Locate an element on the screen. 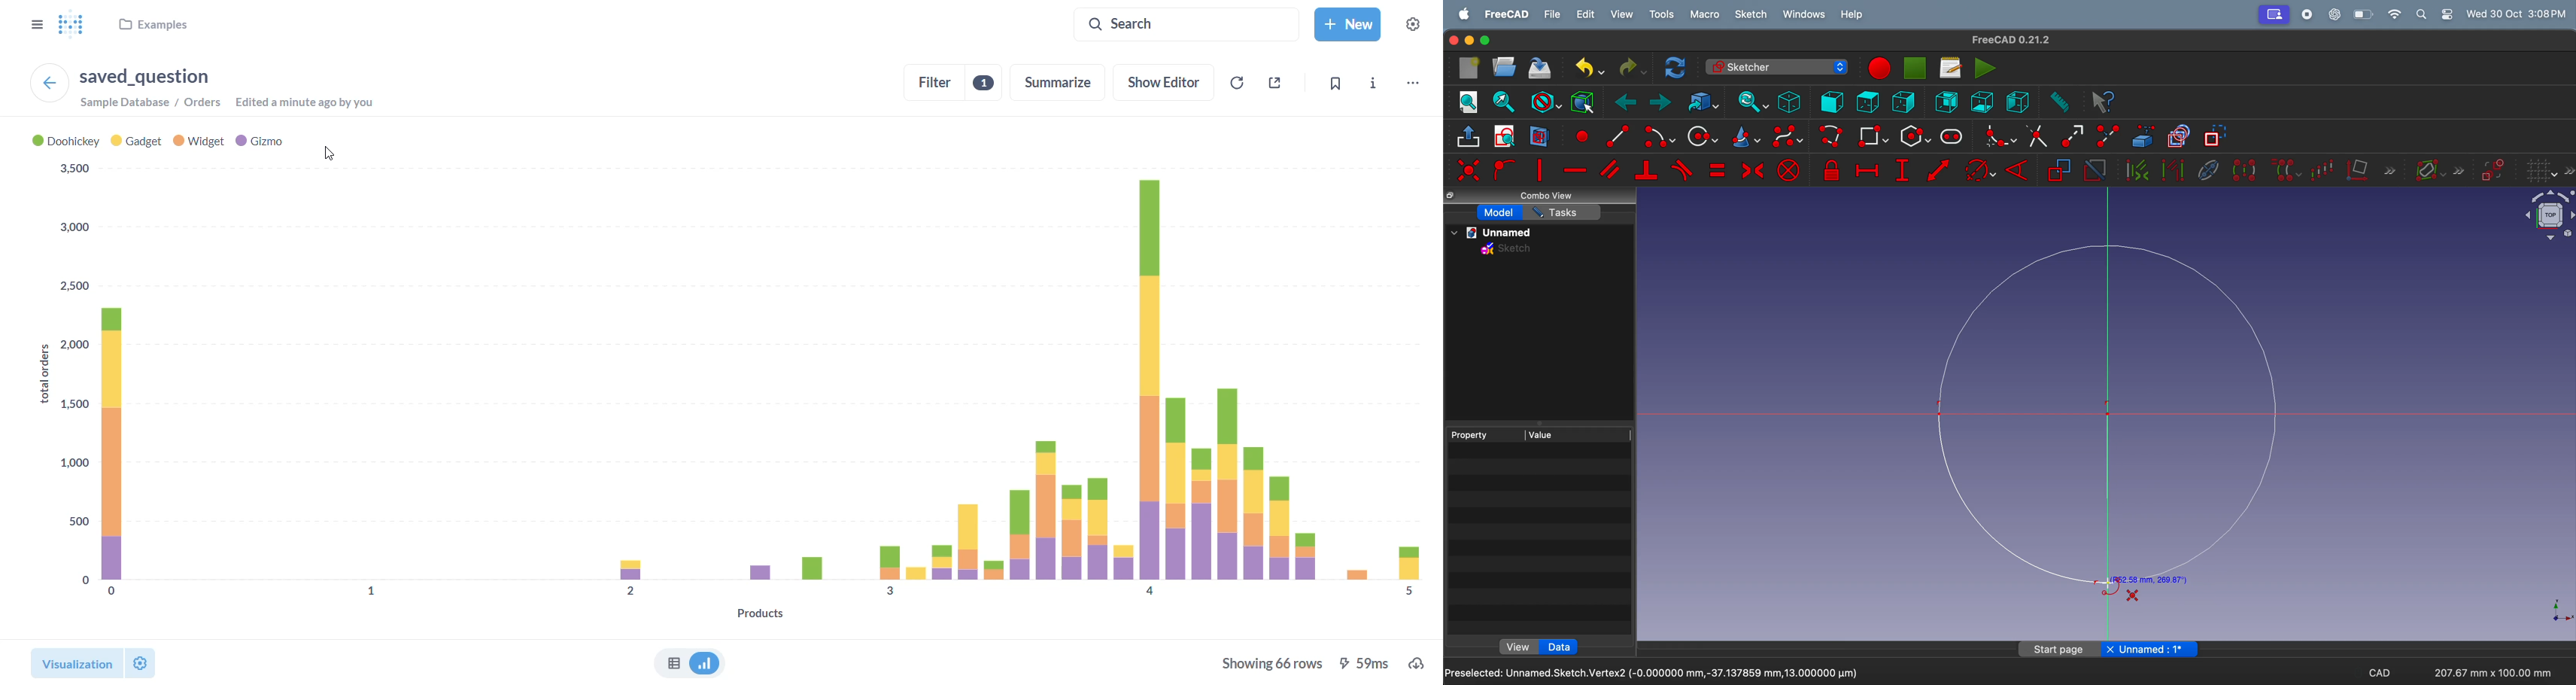 This screenshot has width=2576, height=700. view is located at coordinates (1521, 646).